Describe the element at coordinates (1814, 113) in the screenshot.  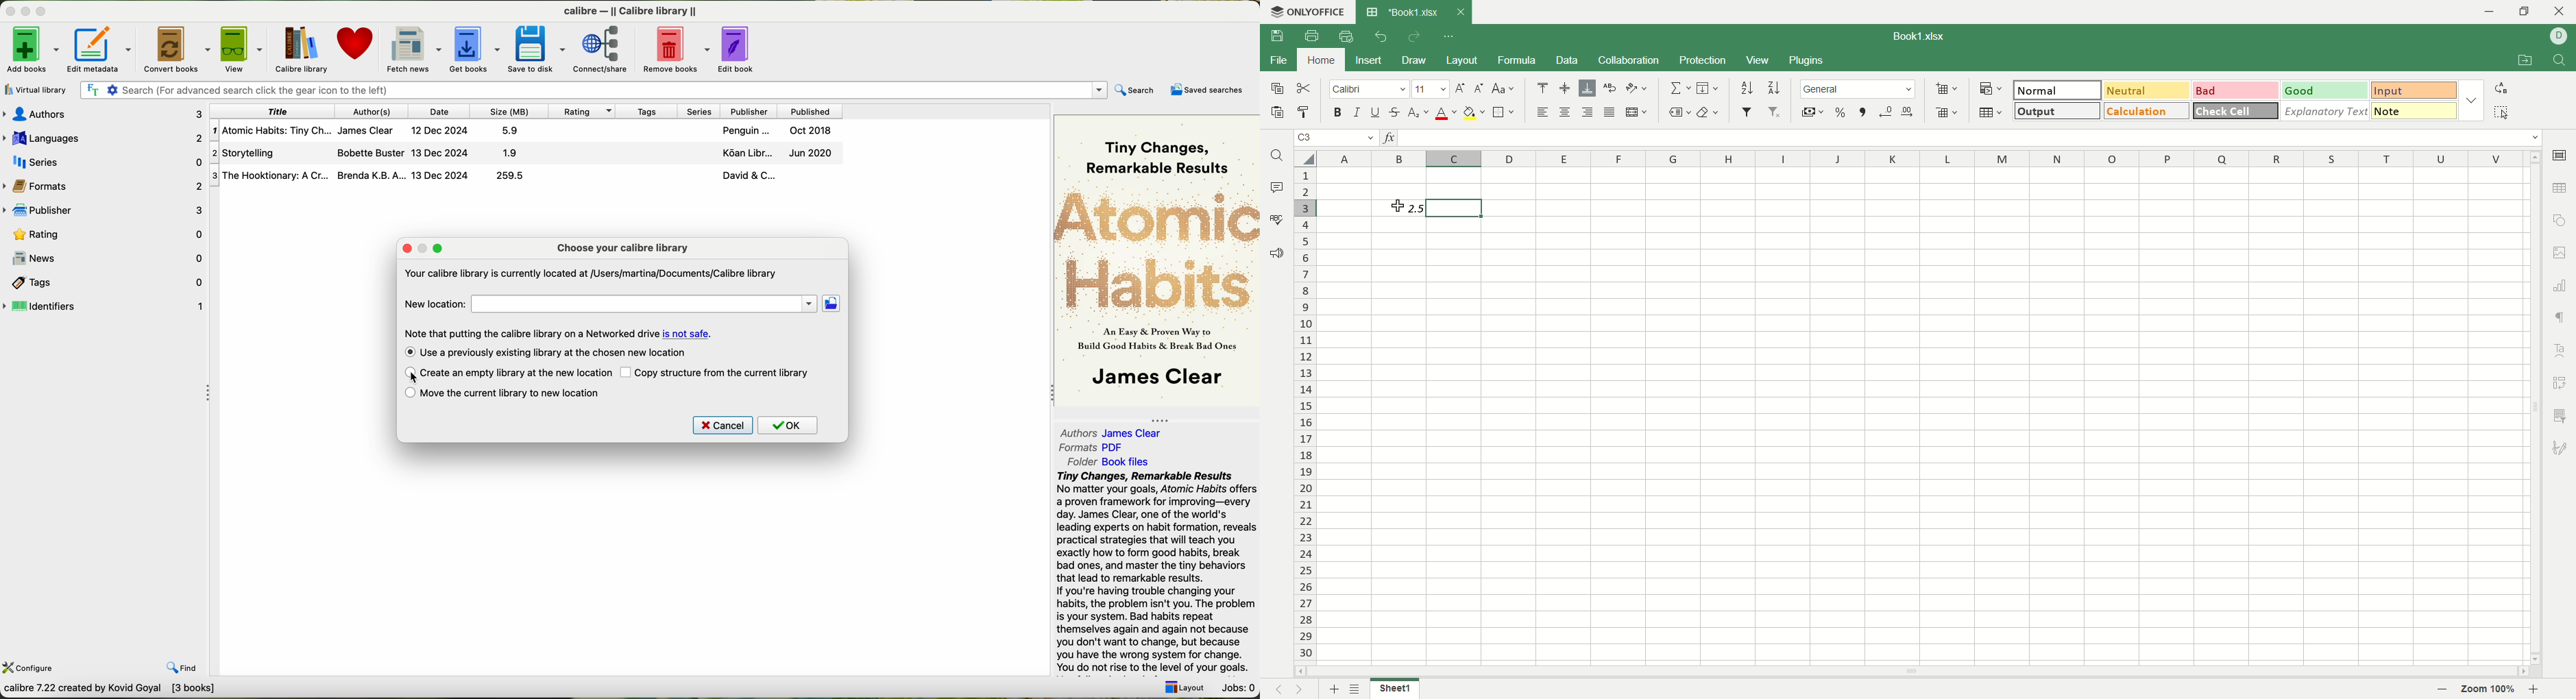
I see `currency style` at that location.